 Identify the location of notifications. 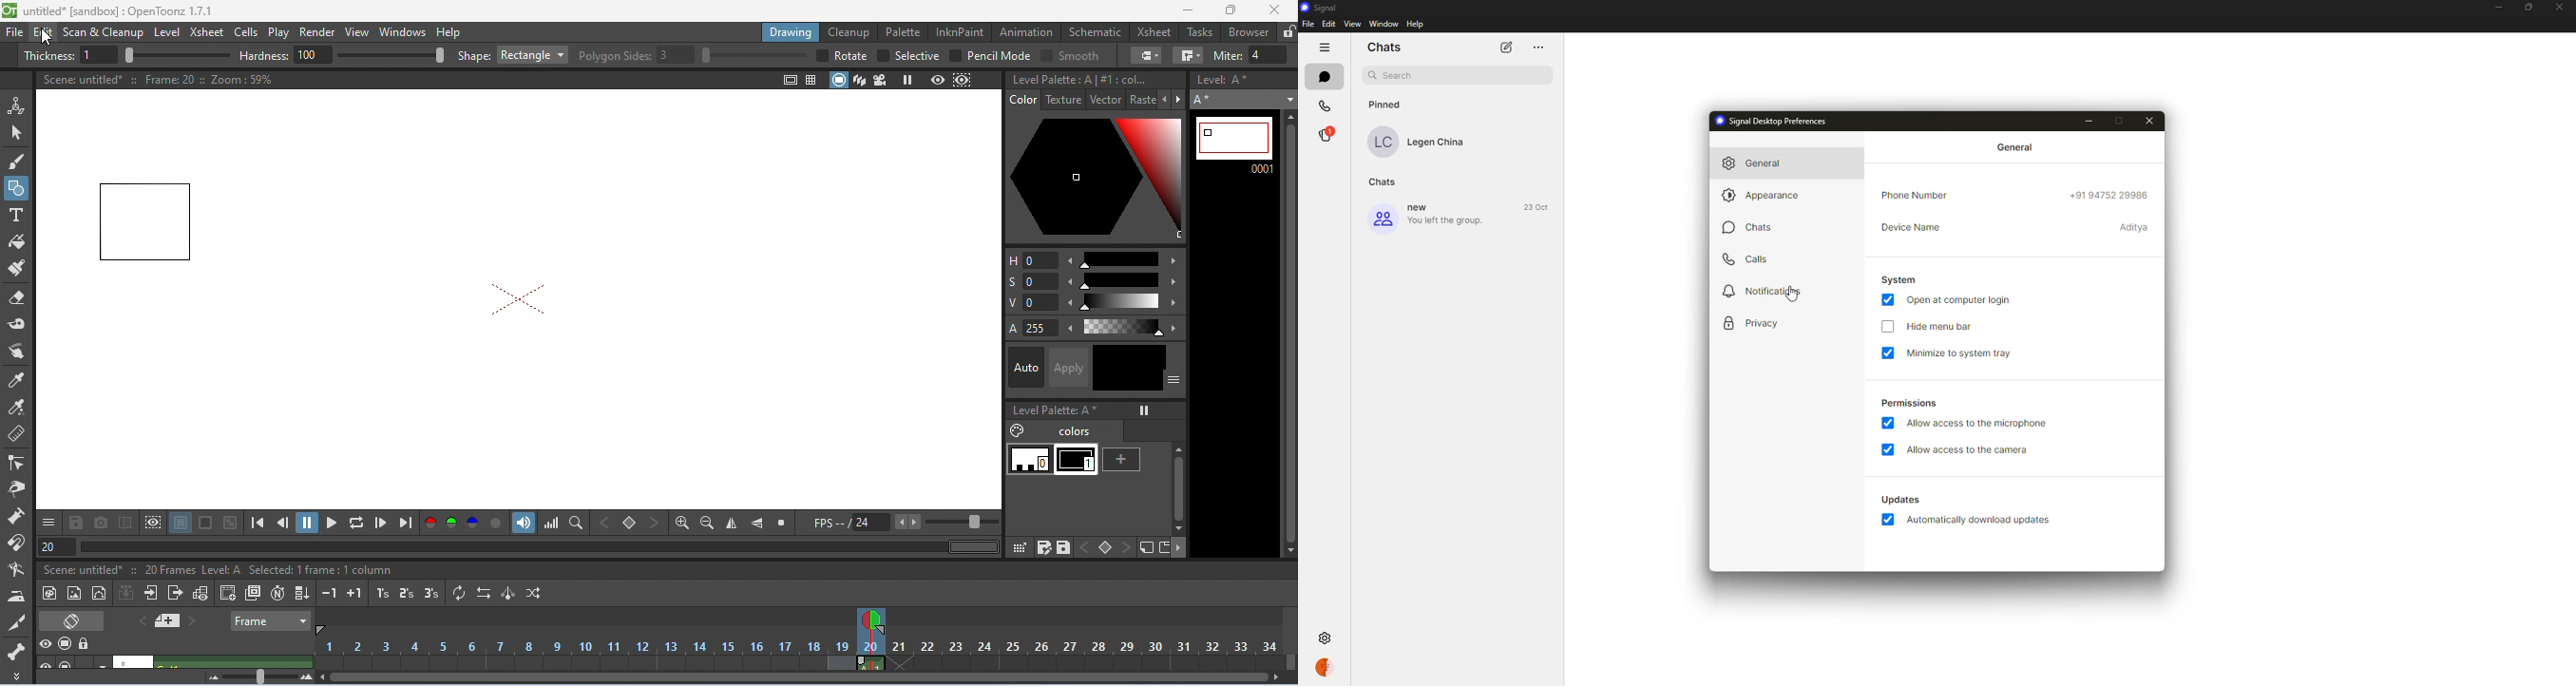
(1767, 292).